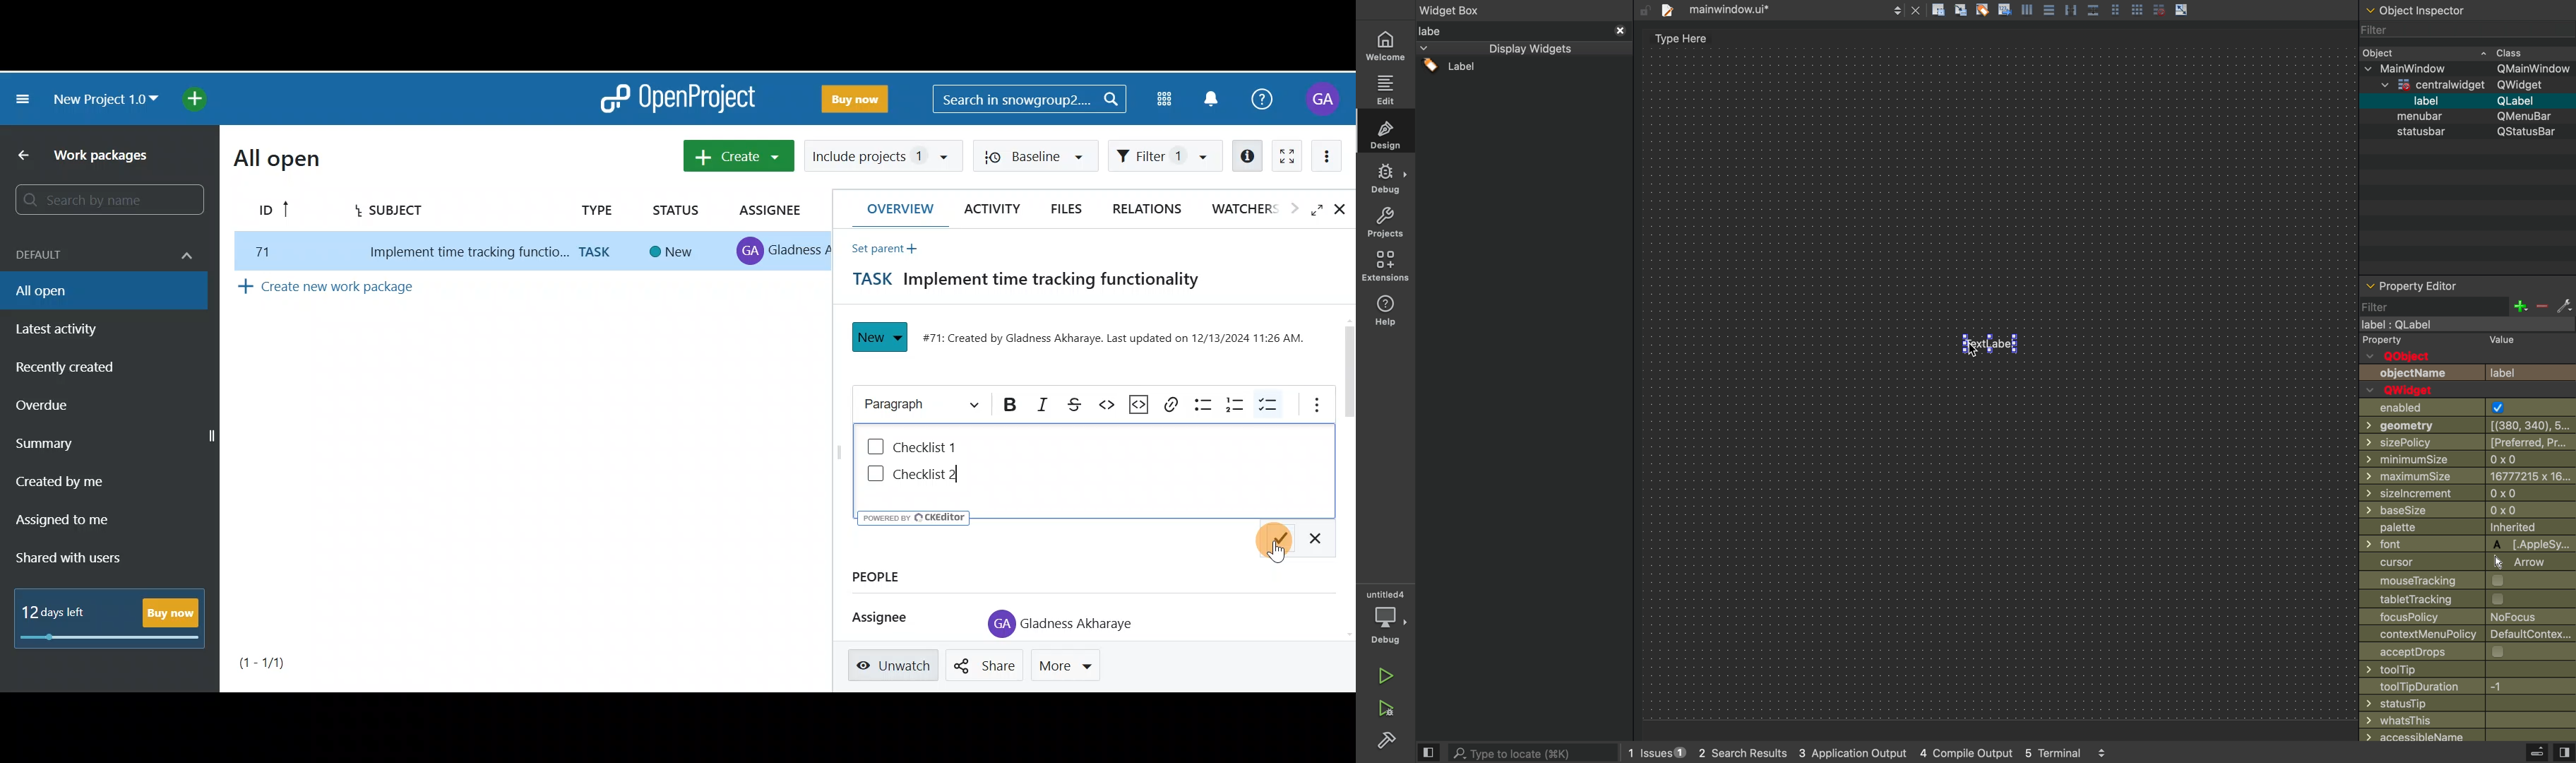  Describe the element at coordinates (284, 662) in the screenshot. I see `Page number` at that location.